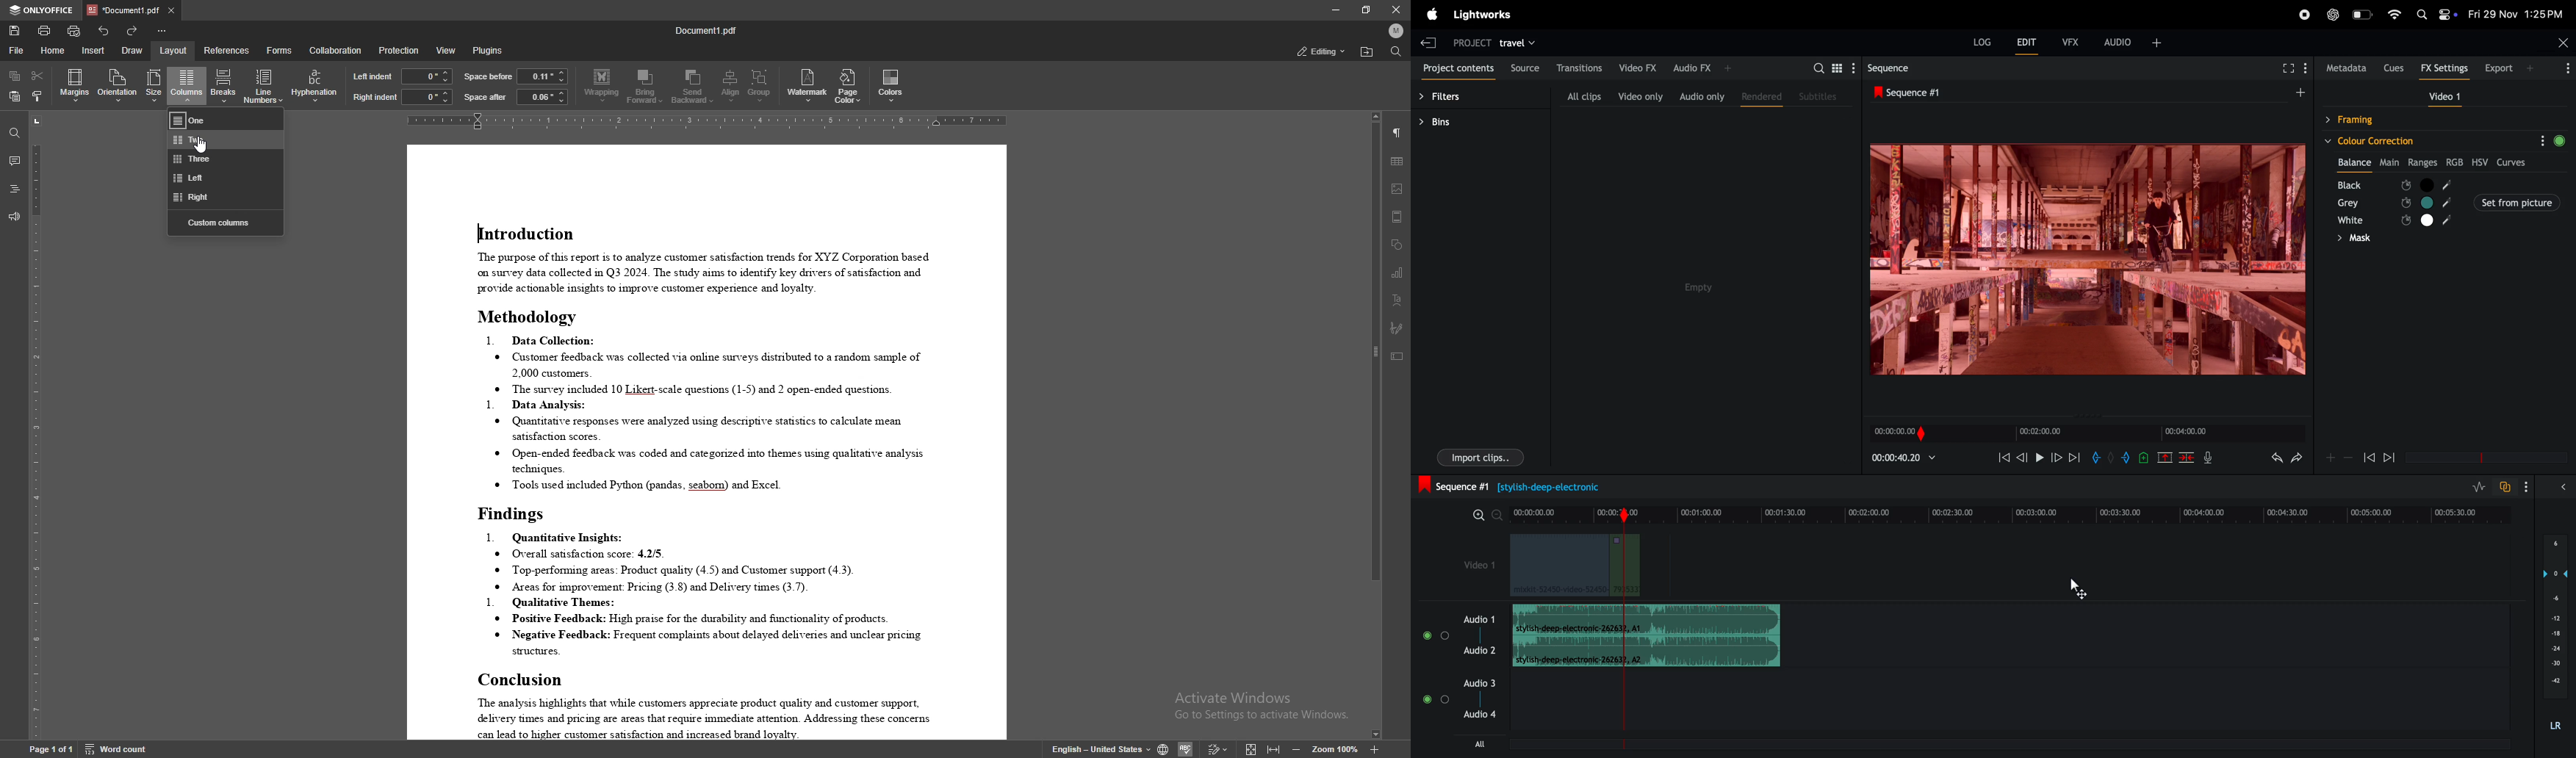  Describe the element at coordinates (2304, 16) in the screenshot. I see `recorder` at that location.